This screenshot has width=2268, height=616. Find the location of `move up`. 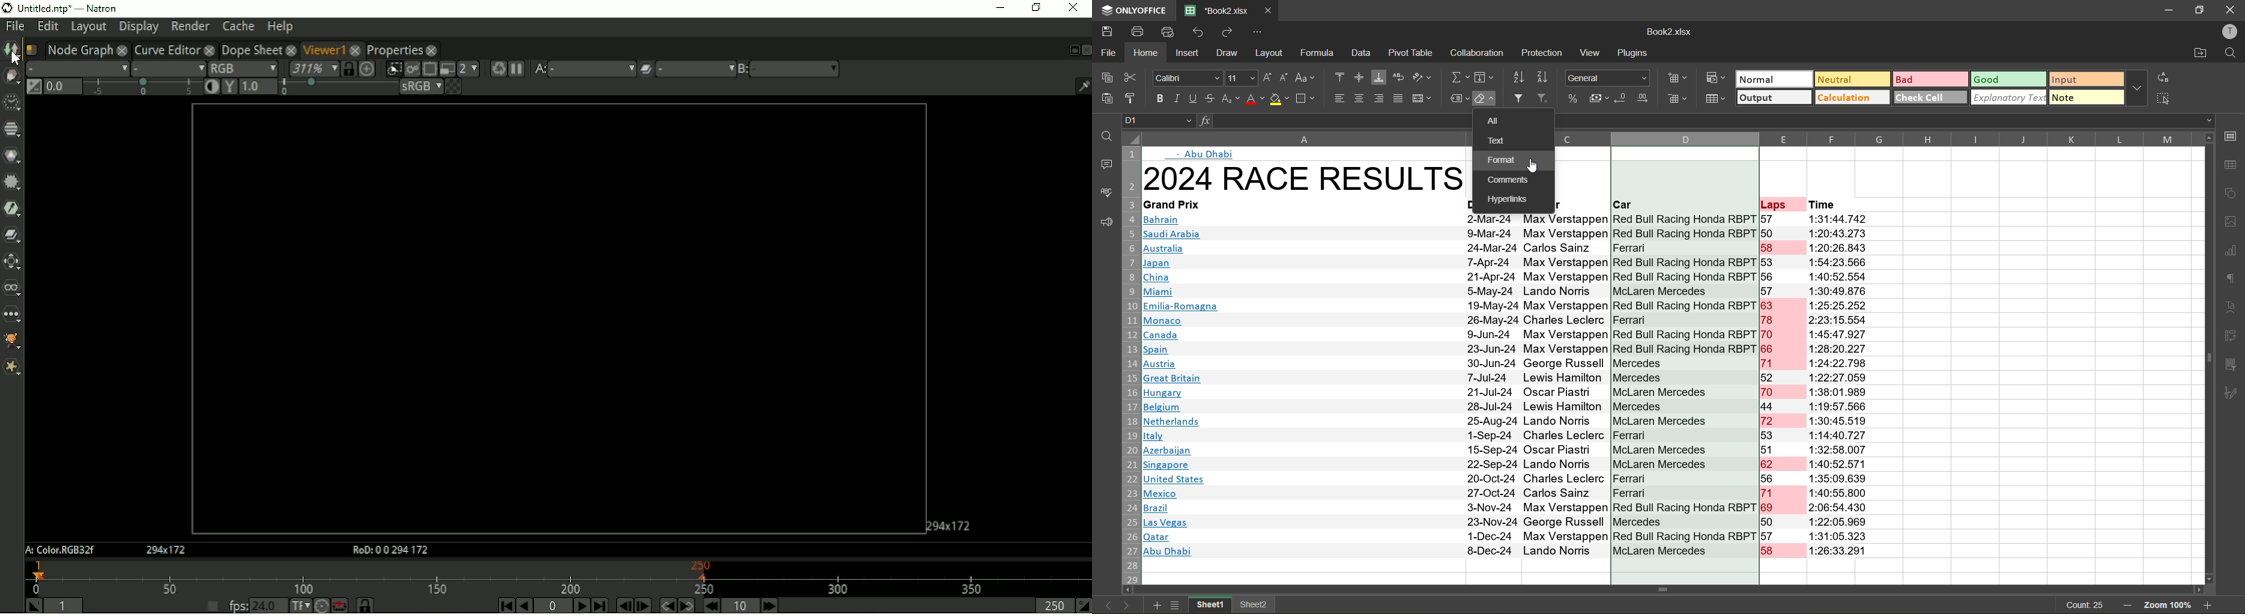

move up is located at coordinates (2211, 137).